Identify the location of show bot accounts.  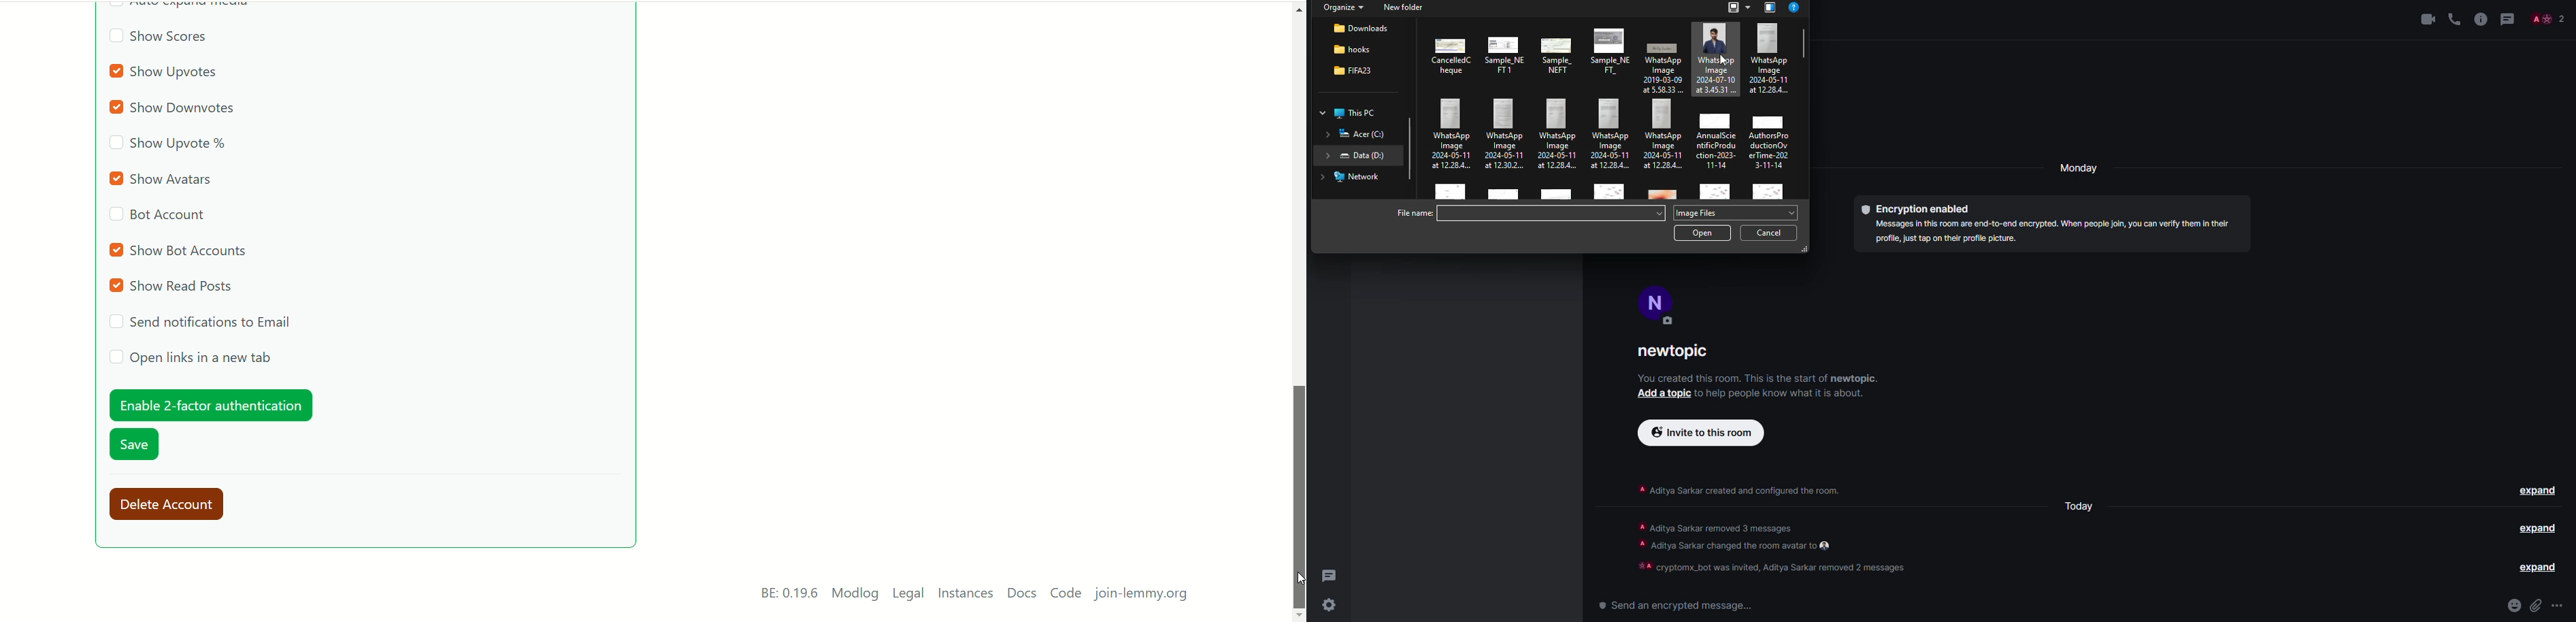
(180, 250).